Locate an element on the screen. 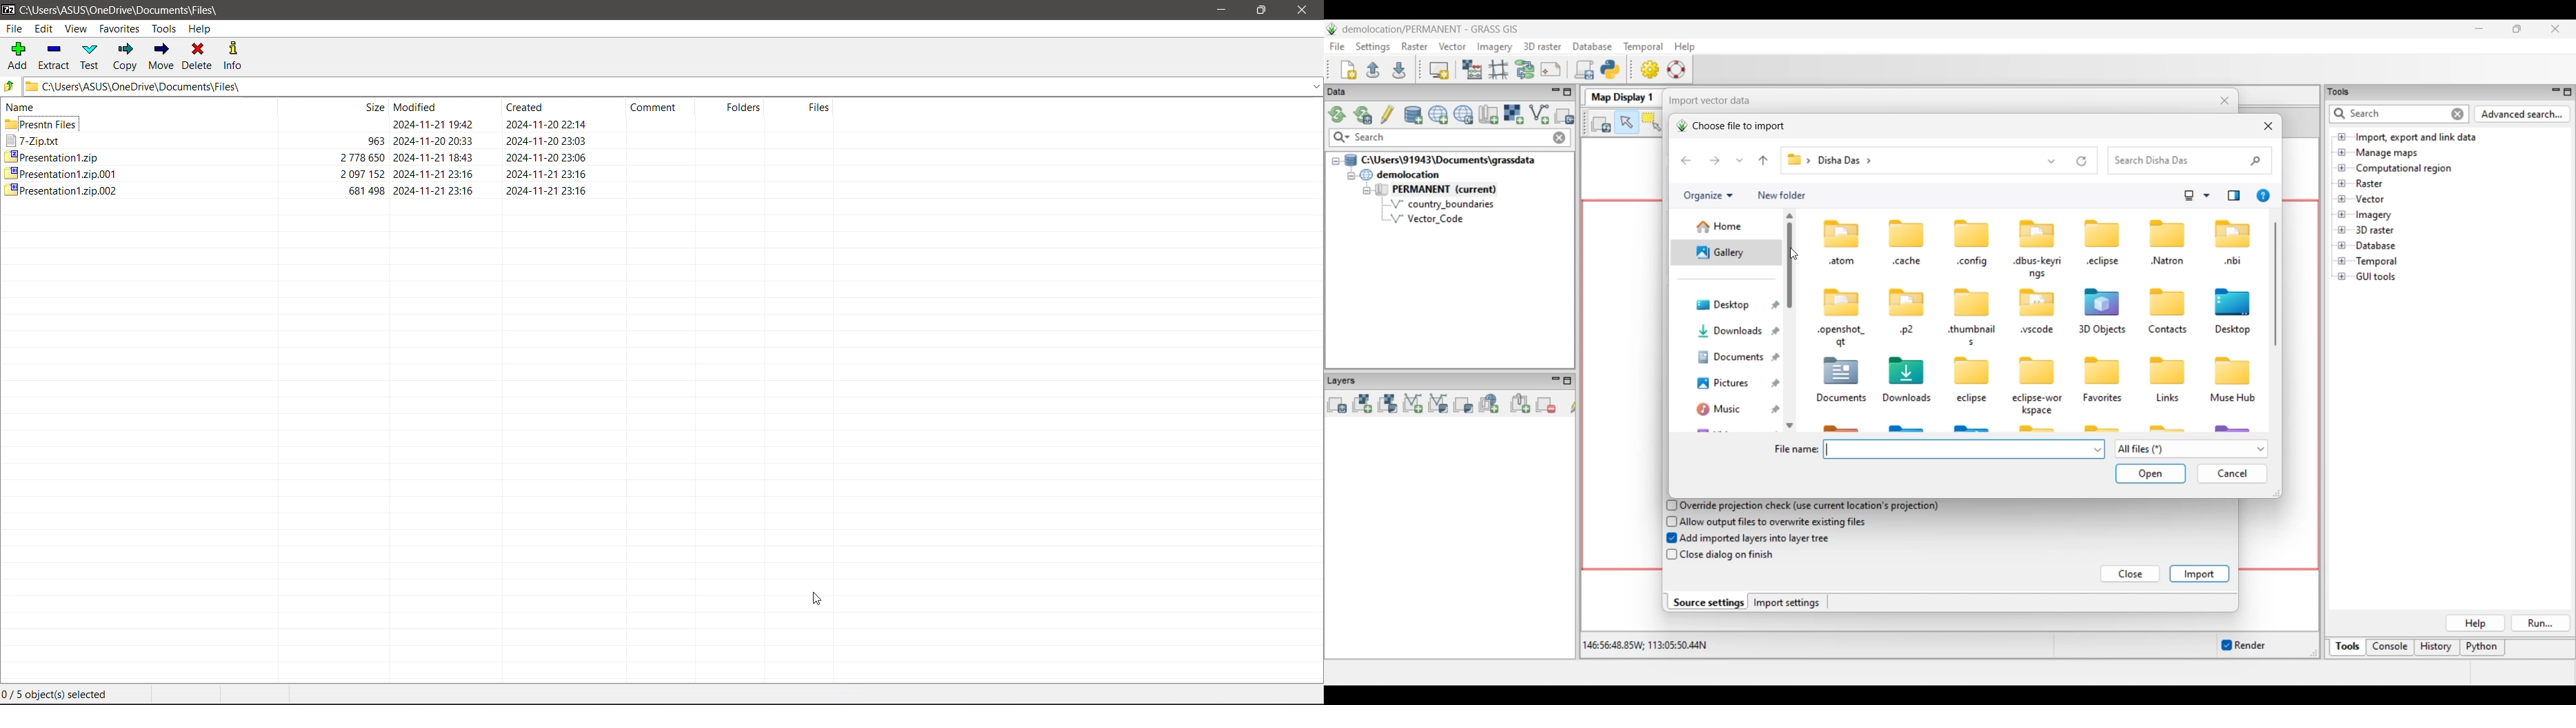  drop down is located at coordinates (1311, 88).